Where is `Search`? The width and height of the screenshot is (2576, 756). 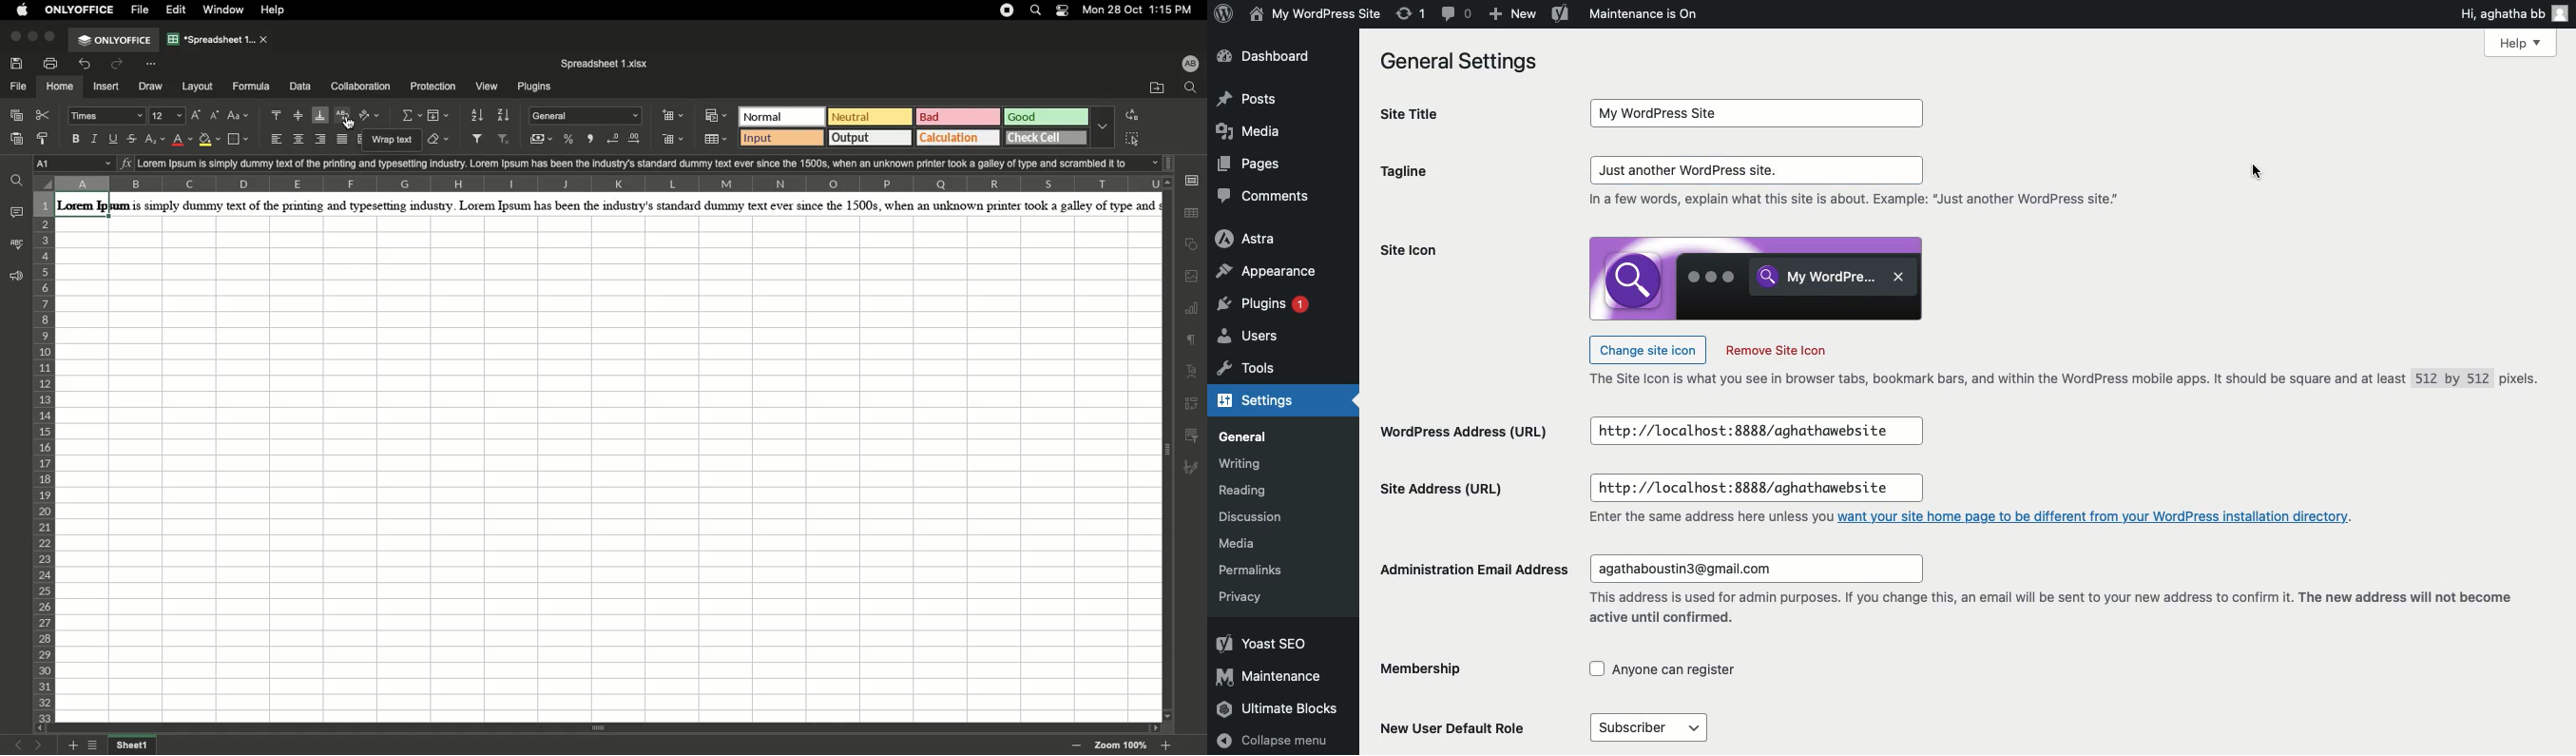 Search is located at coordinates (1192, 88).